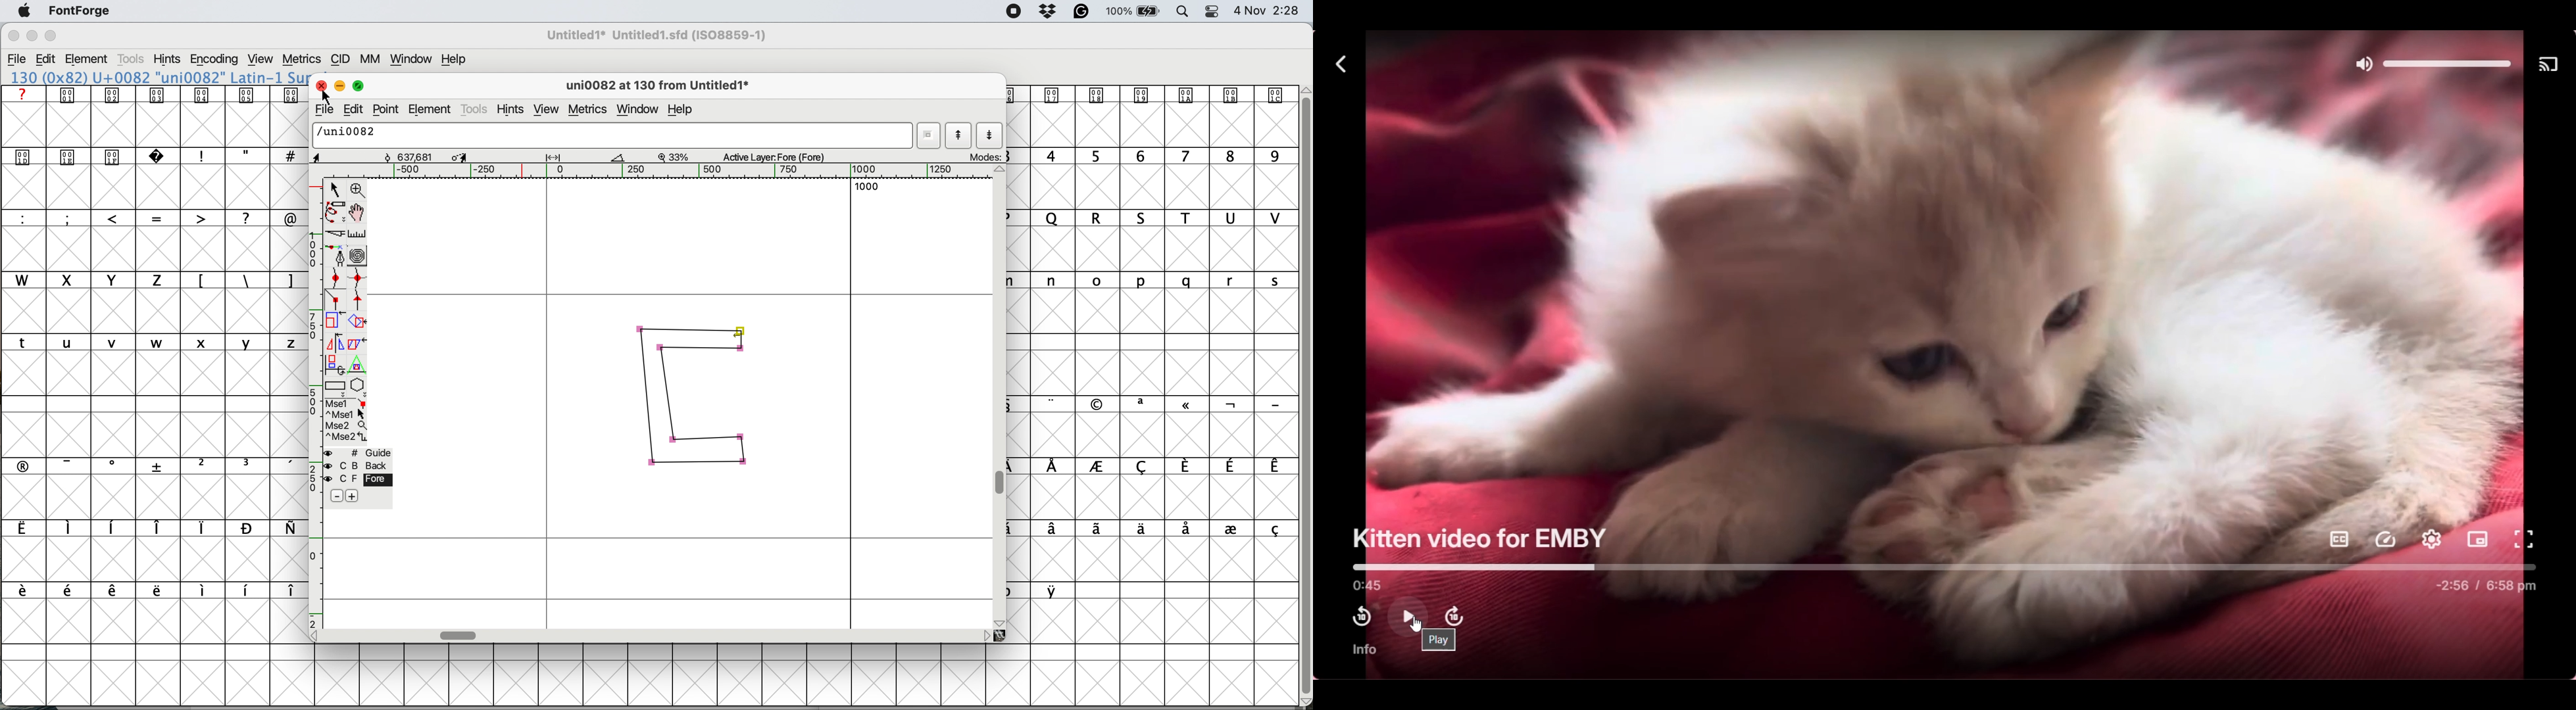  I want to click on vertical scale, so click(317, 402).